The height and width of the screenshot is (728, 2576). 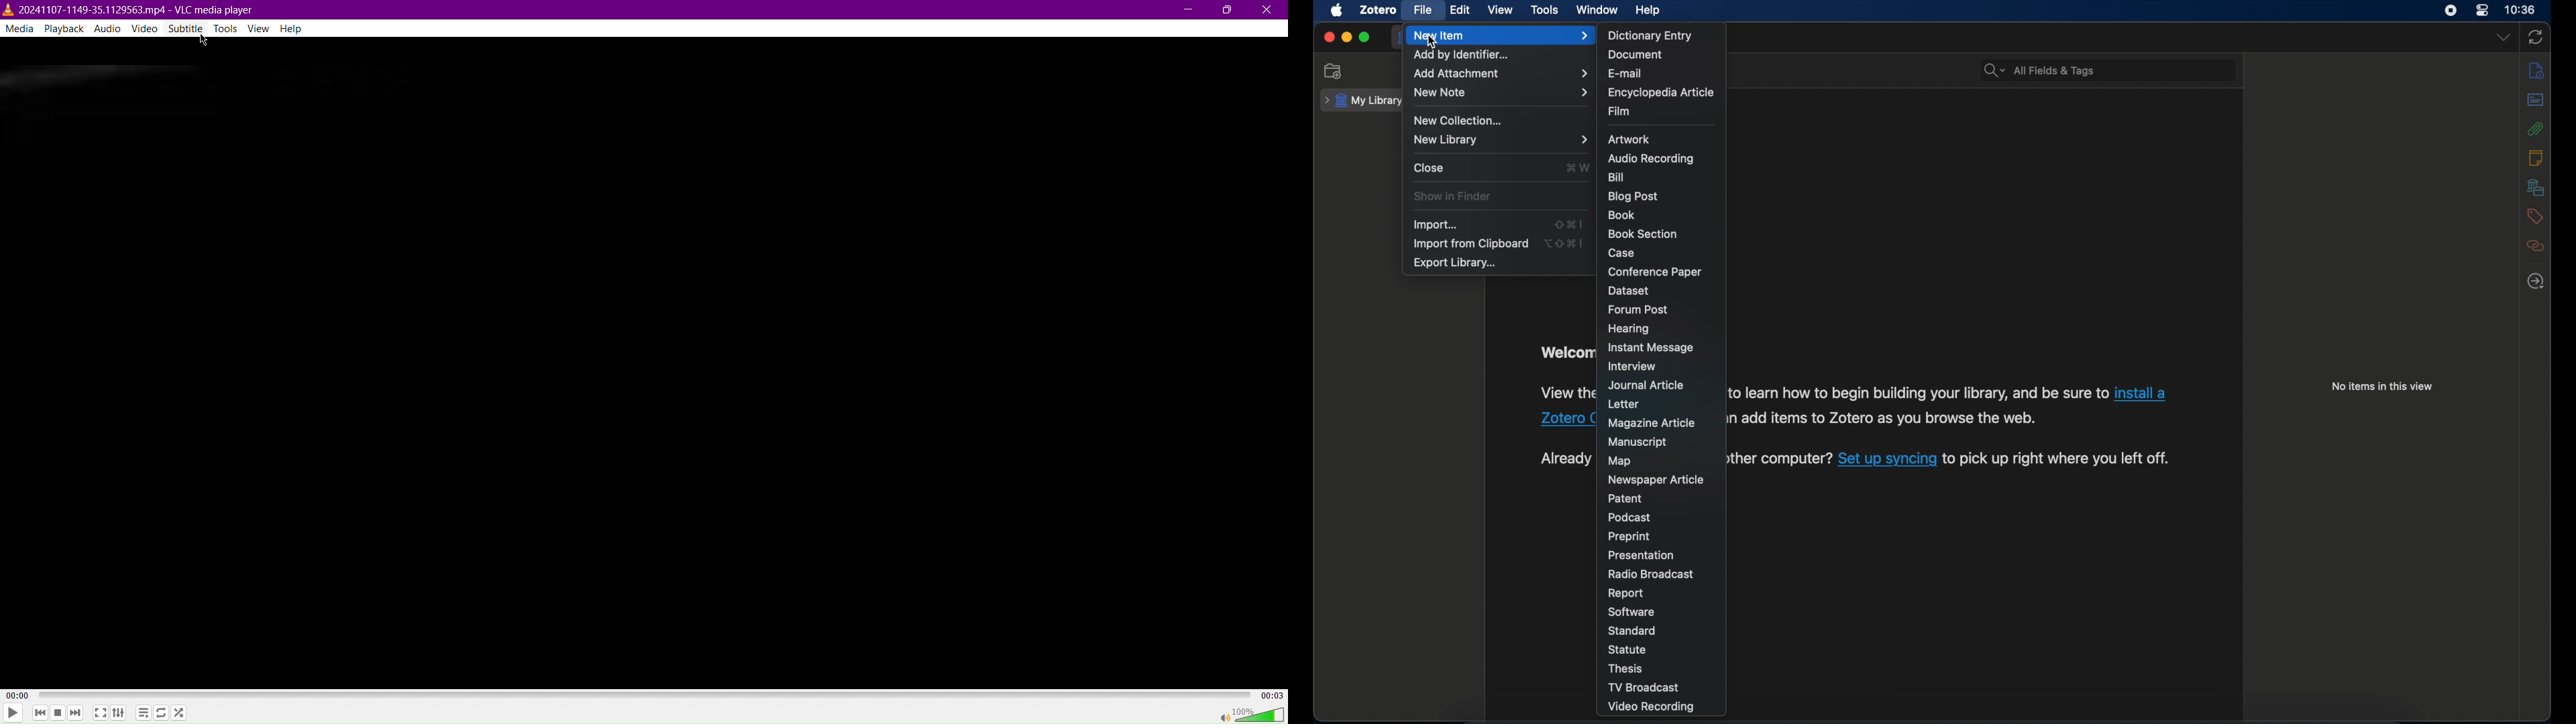 What do you see at coordinates (2536, 247) in the screenshot?
I see `related` at bounding box center [2536, 247].